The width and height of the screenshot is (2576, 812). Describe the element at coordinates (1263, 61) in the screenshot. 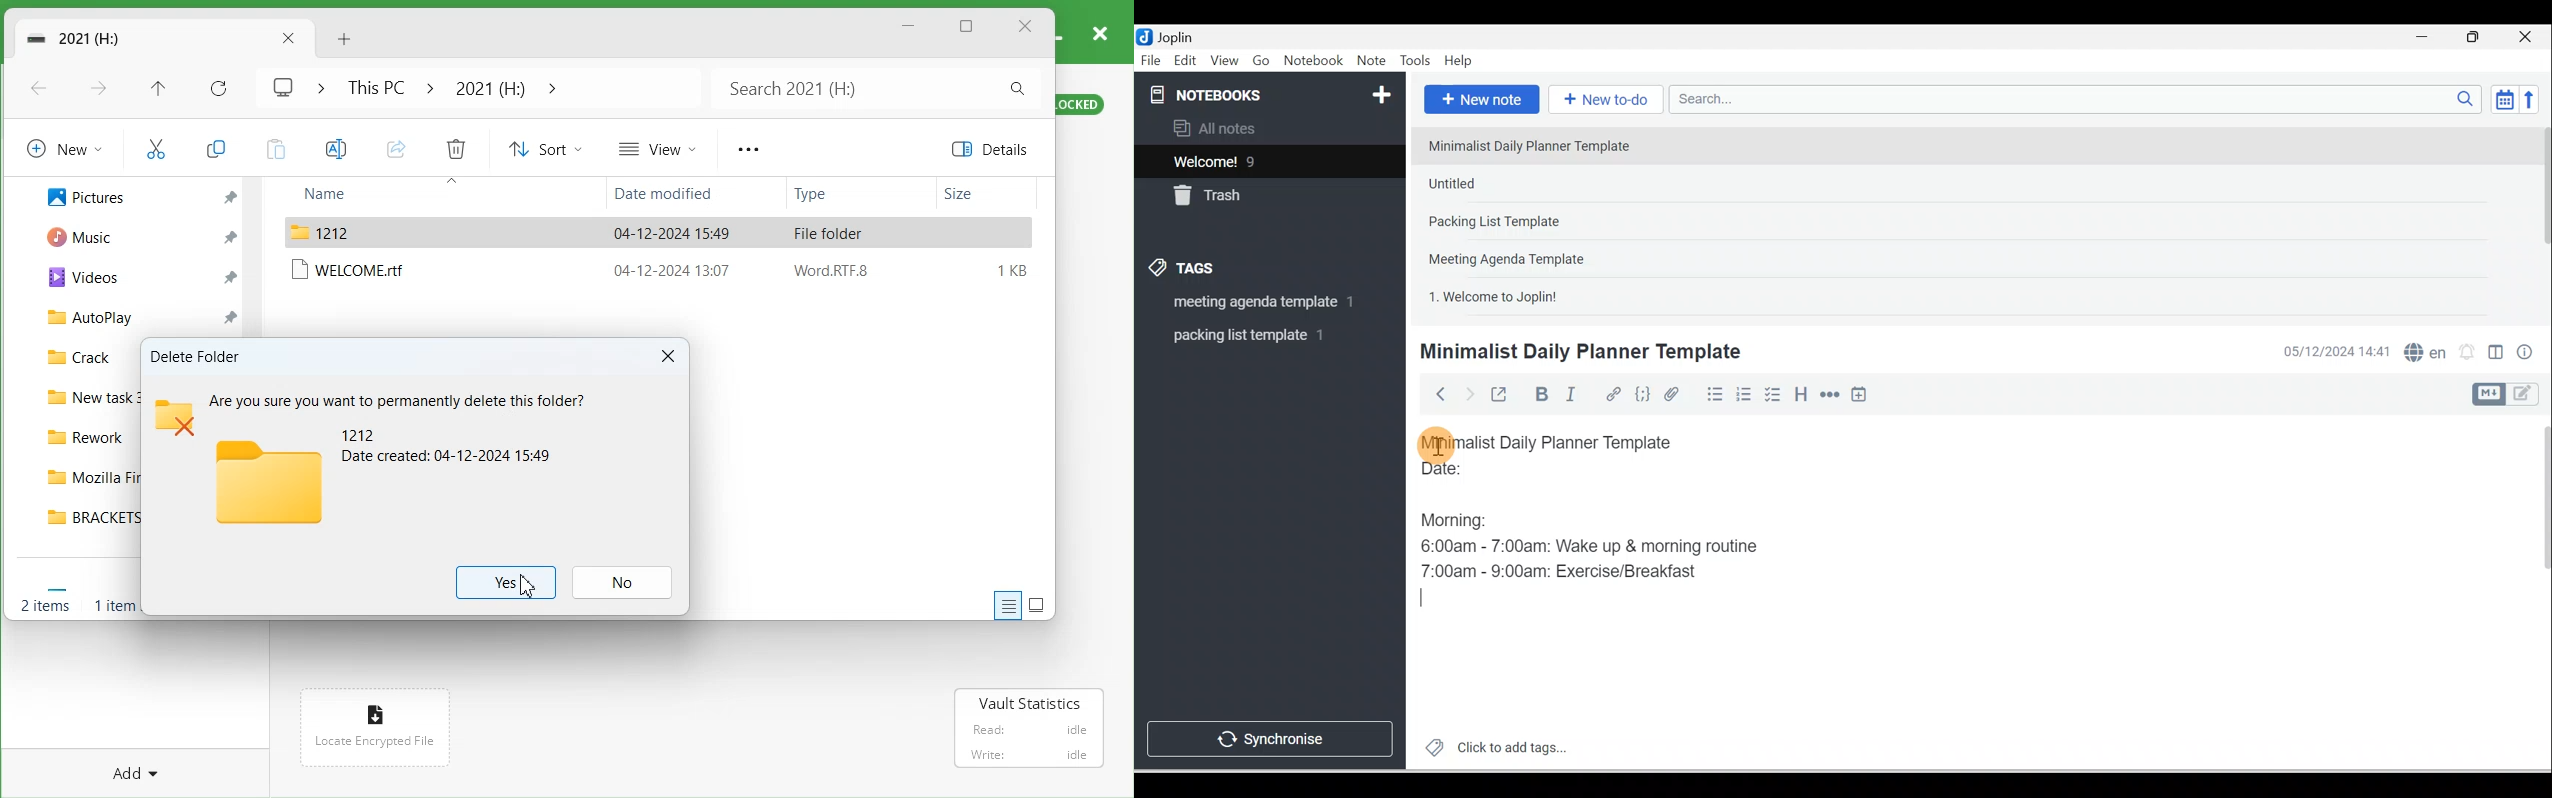

I see `Go` at that location.